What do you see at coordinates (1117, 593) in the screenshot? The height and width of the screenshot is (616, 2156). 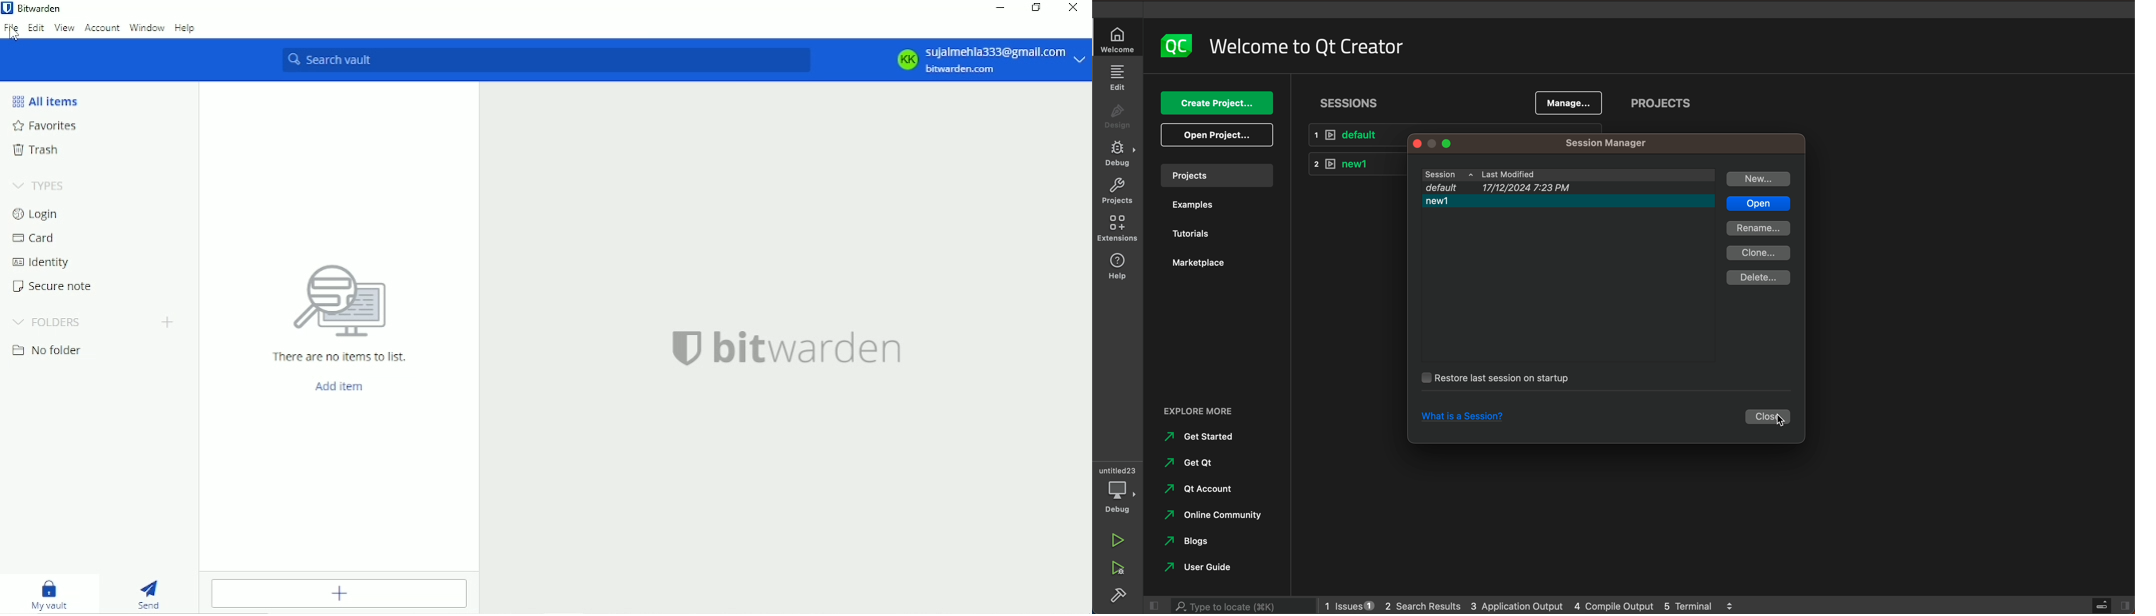 I see `build` at bounding box center [1117, 593].